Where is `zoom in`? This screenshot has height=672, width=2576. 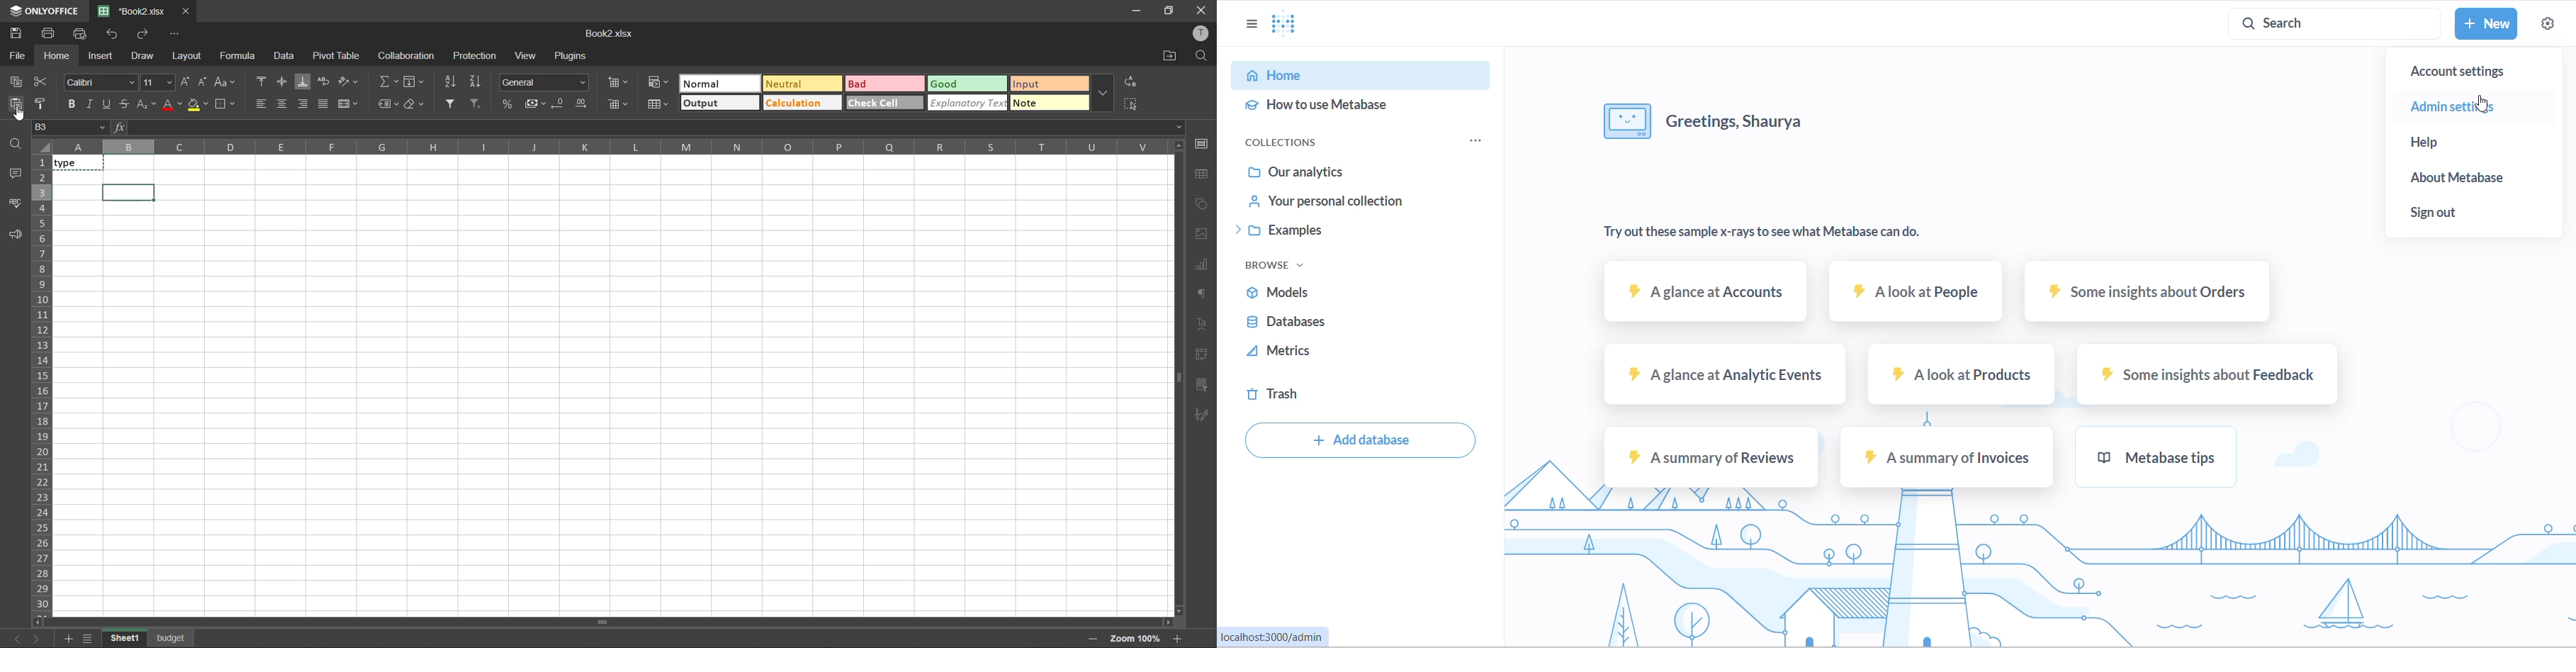 zoom in is located at coordinates (1179, 638).